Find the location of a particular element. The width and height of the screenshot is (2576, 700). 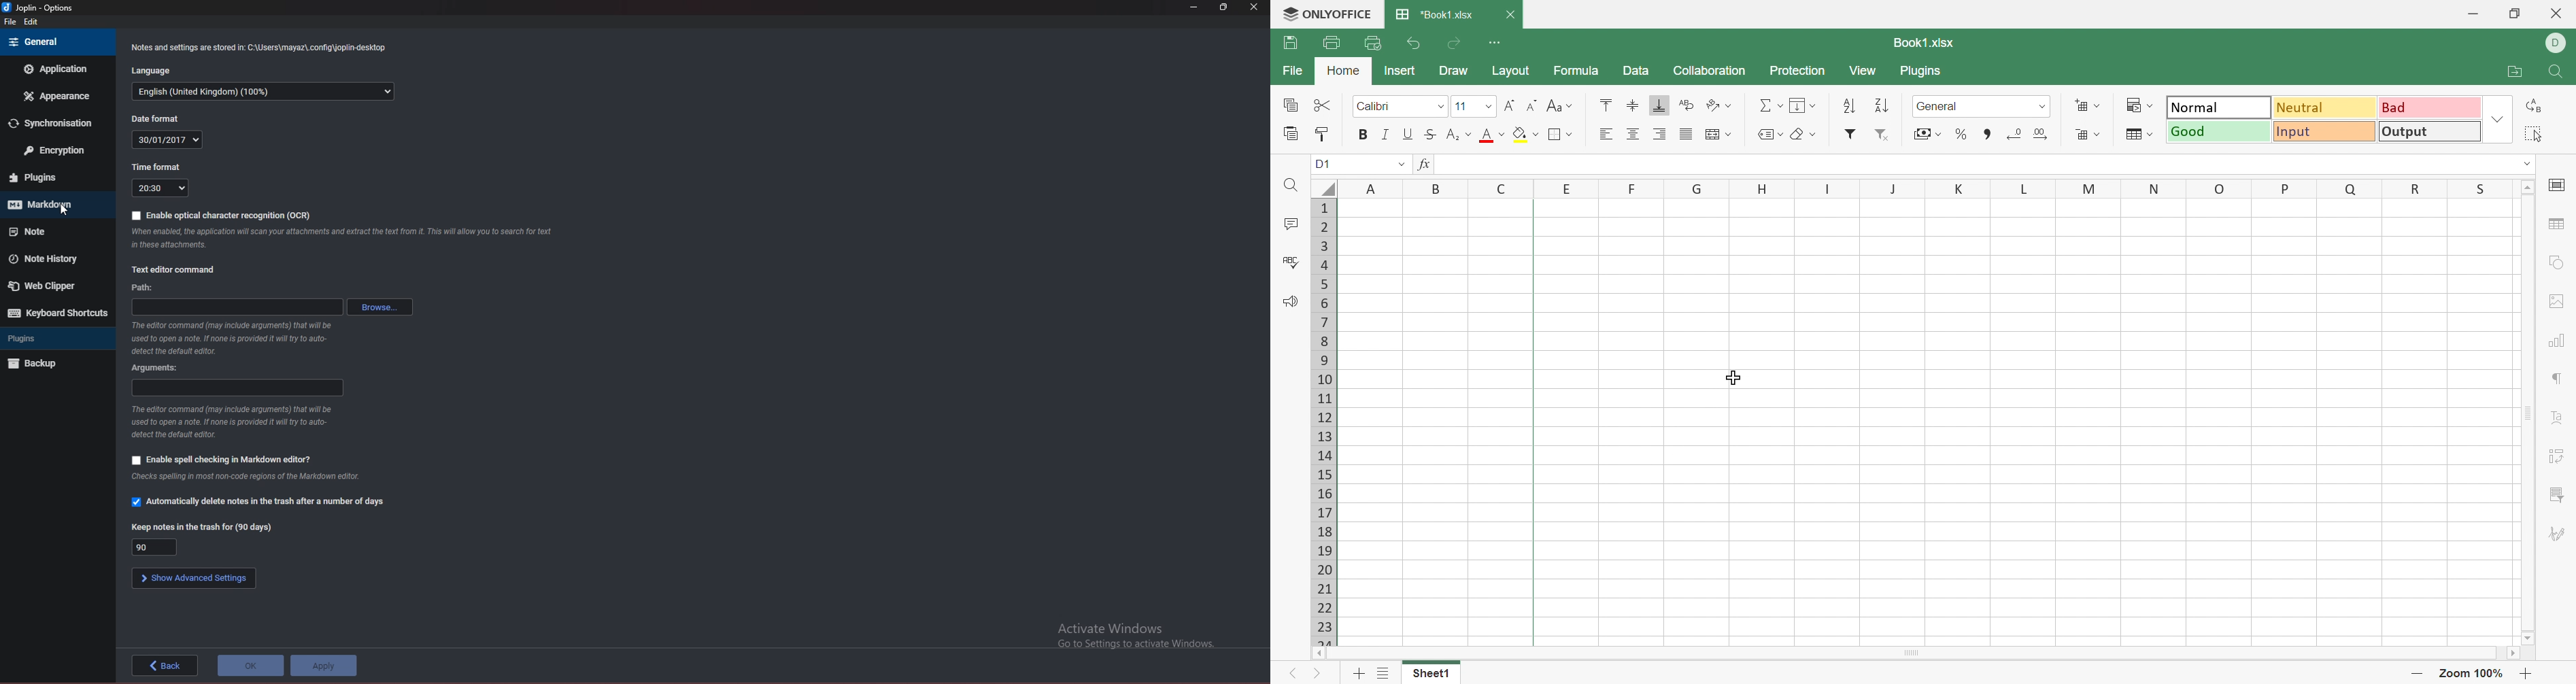

Quick Print is located at coordinates (1370, 44).